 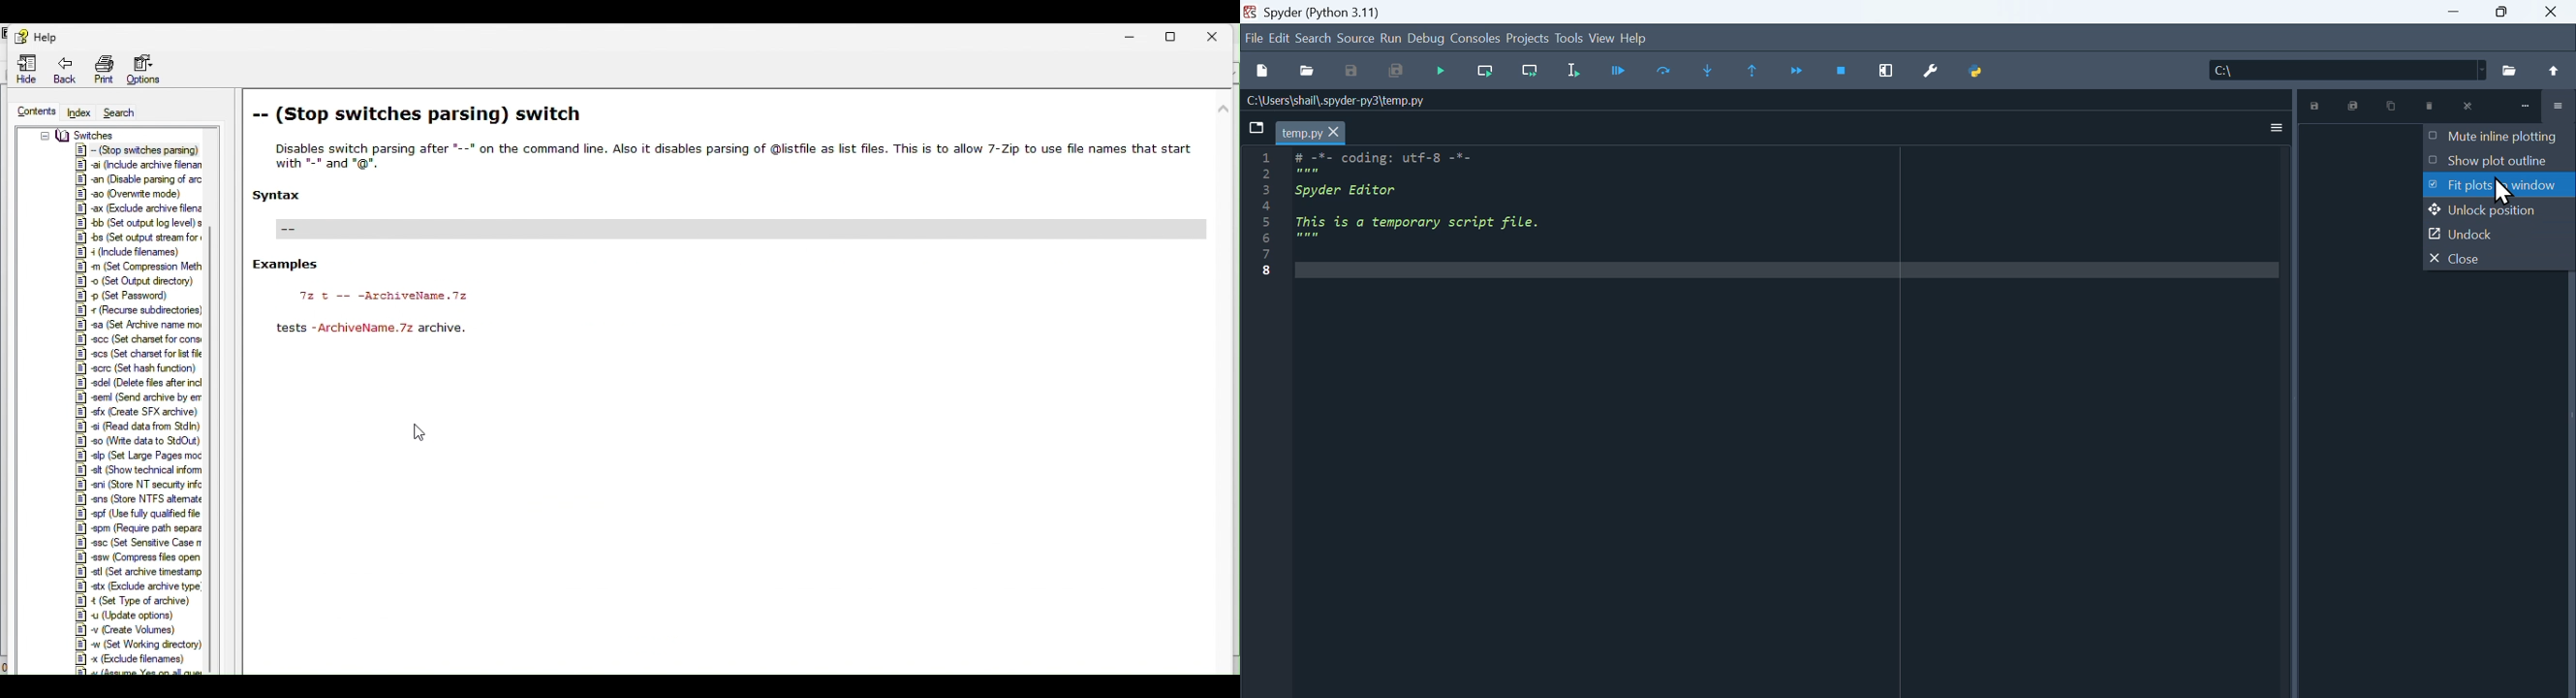 I want to click on Spyder (Python 3.11), so click(x=1324, y=13).